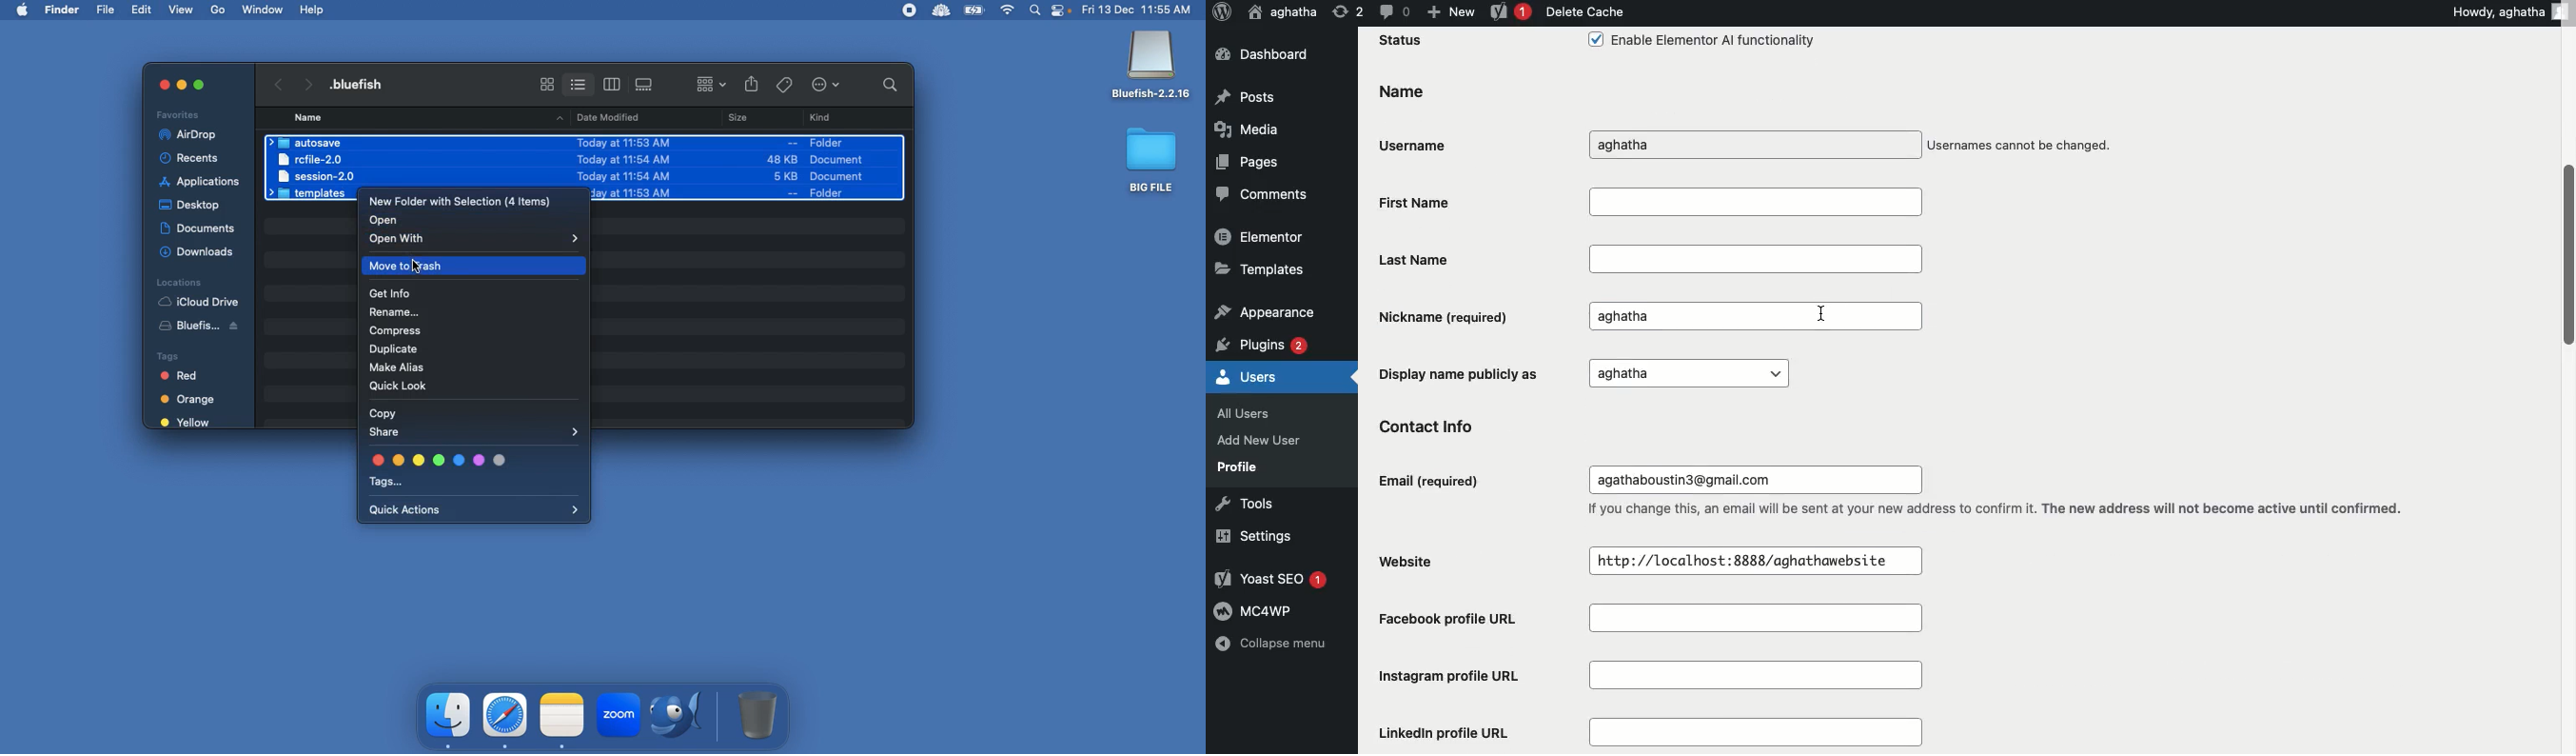  What do you see at coordinates (1280, 645) in the screenshot?
I see `Collapse menu` at bounding box center [1280, 645].